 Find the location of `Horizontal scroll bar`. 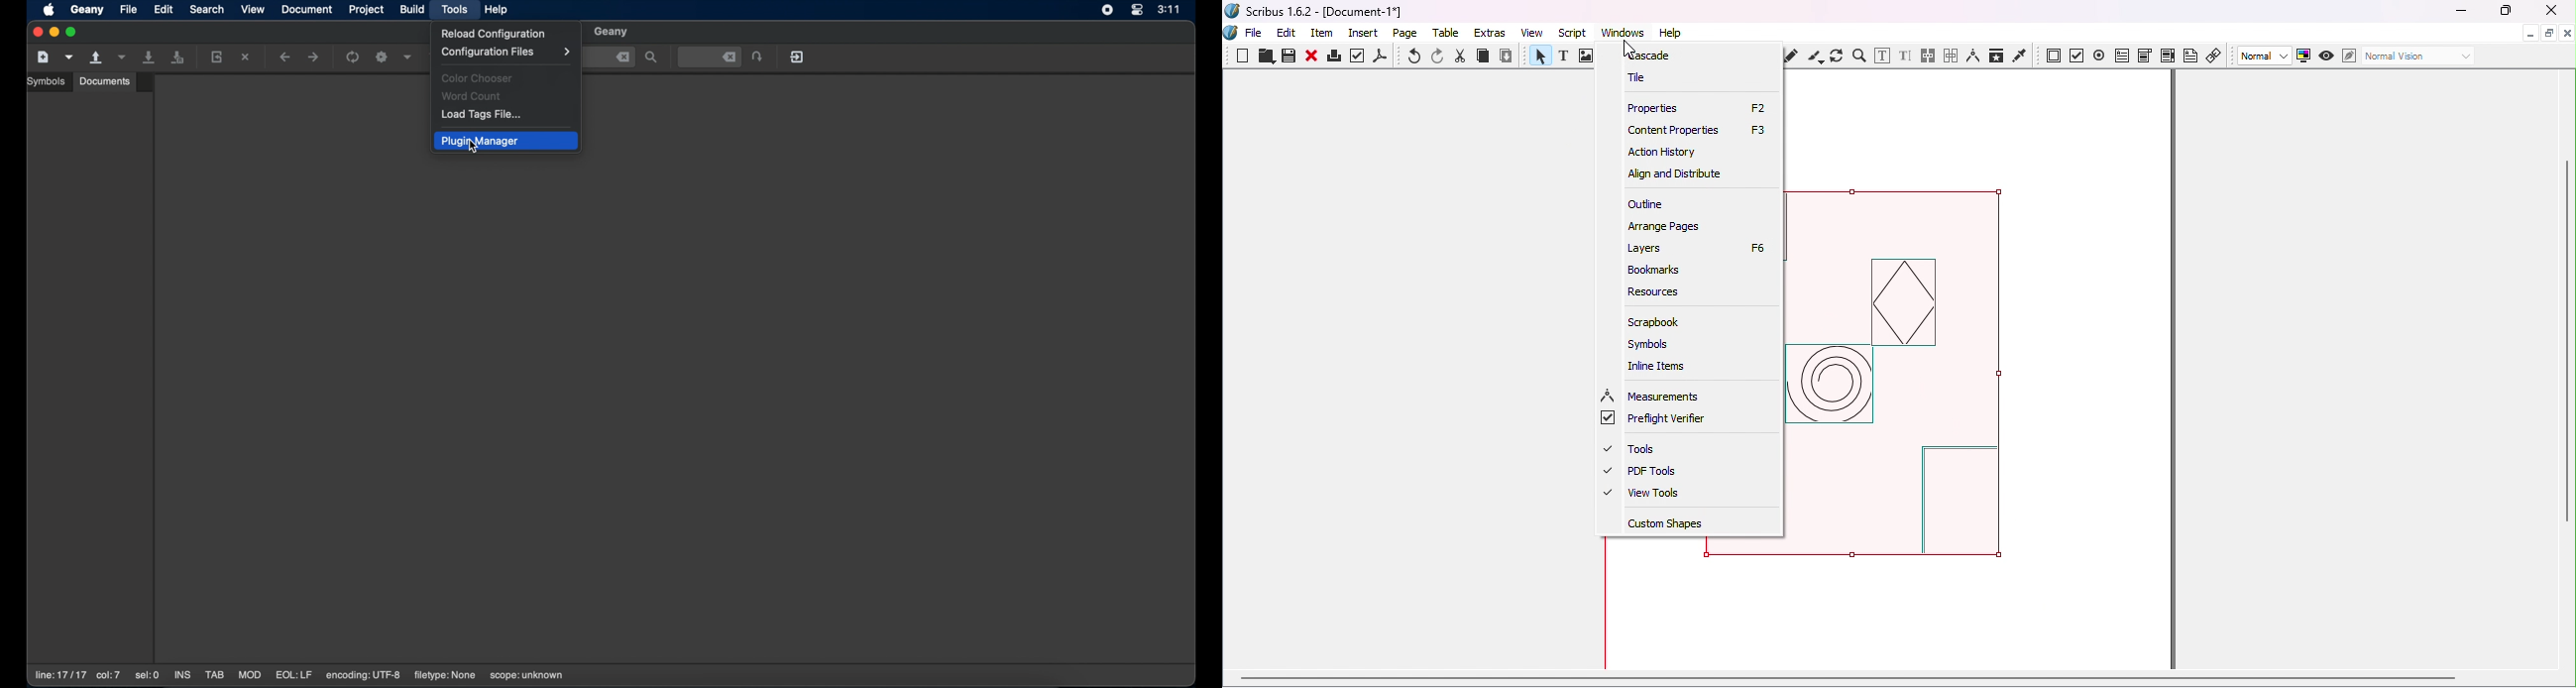

Horizontal scroll bar is located at coordinates (1890, 681).